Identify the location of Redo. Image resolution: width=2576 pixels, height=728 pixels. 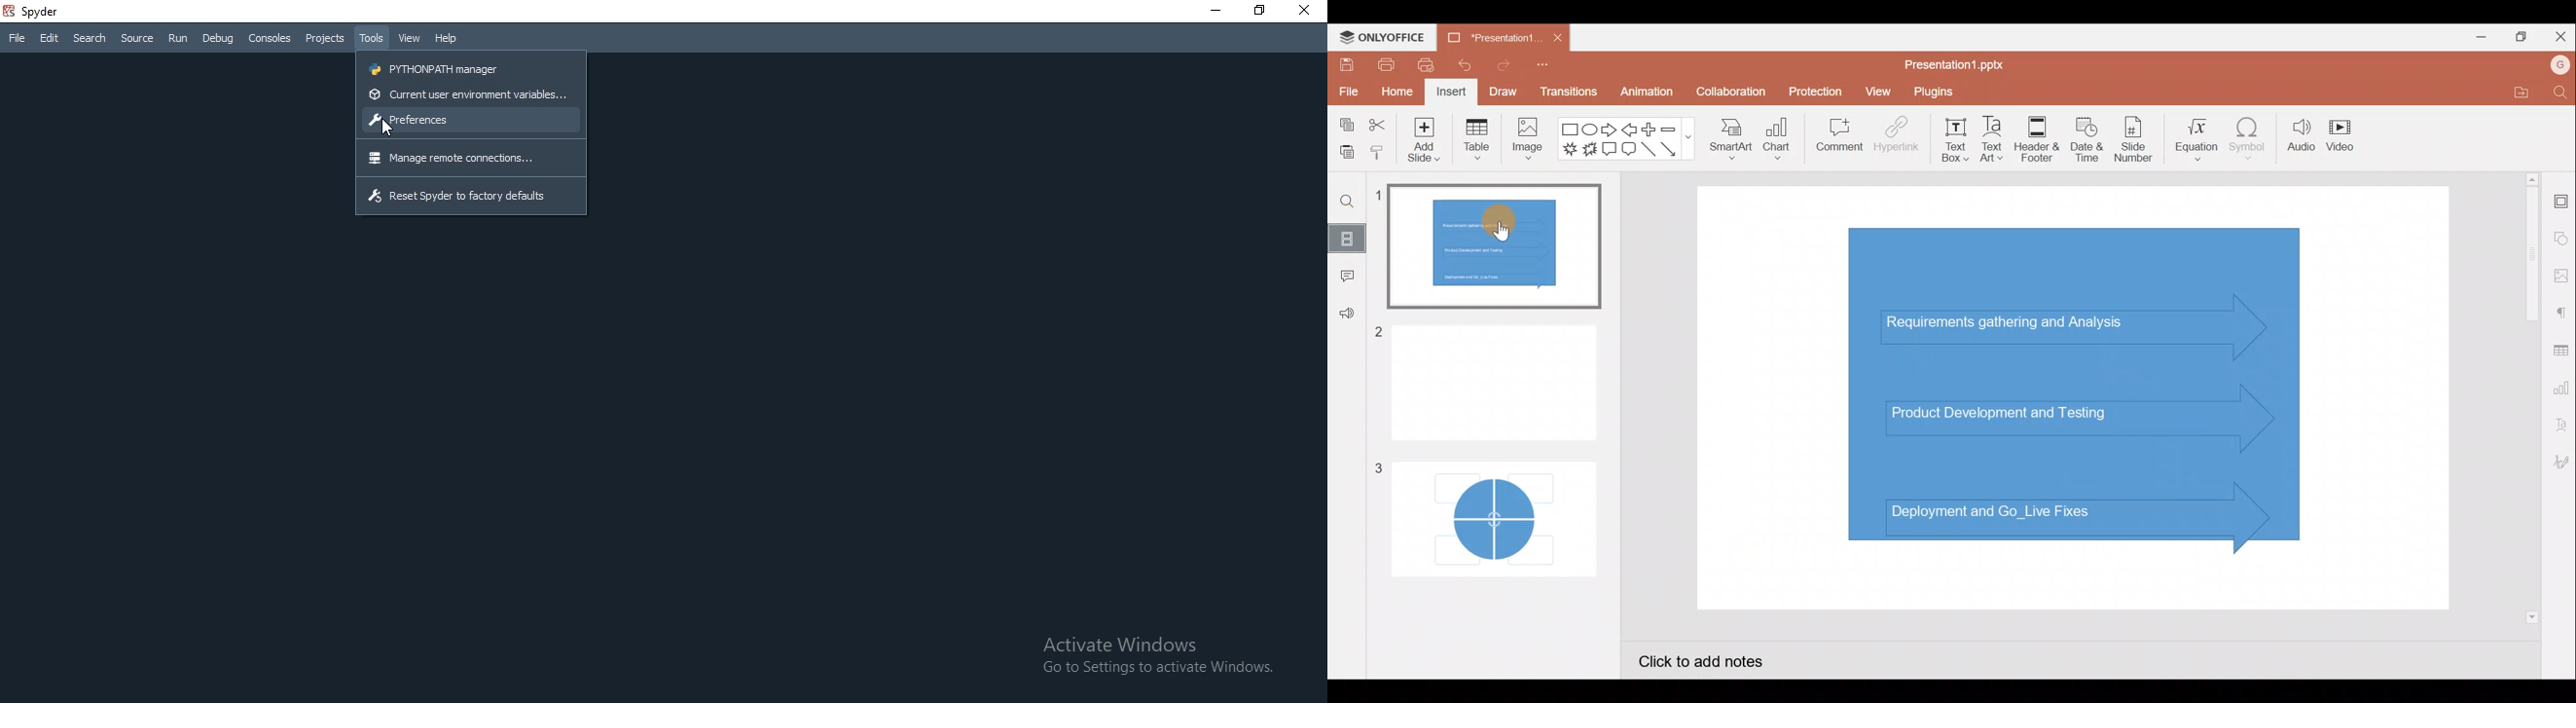
(1500, 68).